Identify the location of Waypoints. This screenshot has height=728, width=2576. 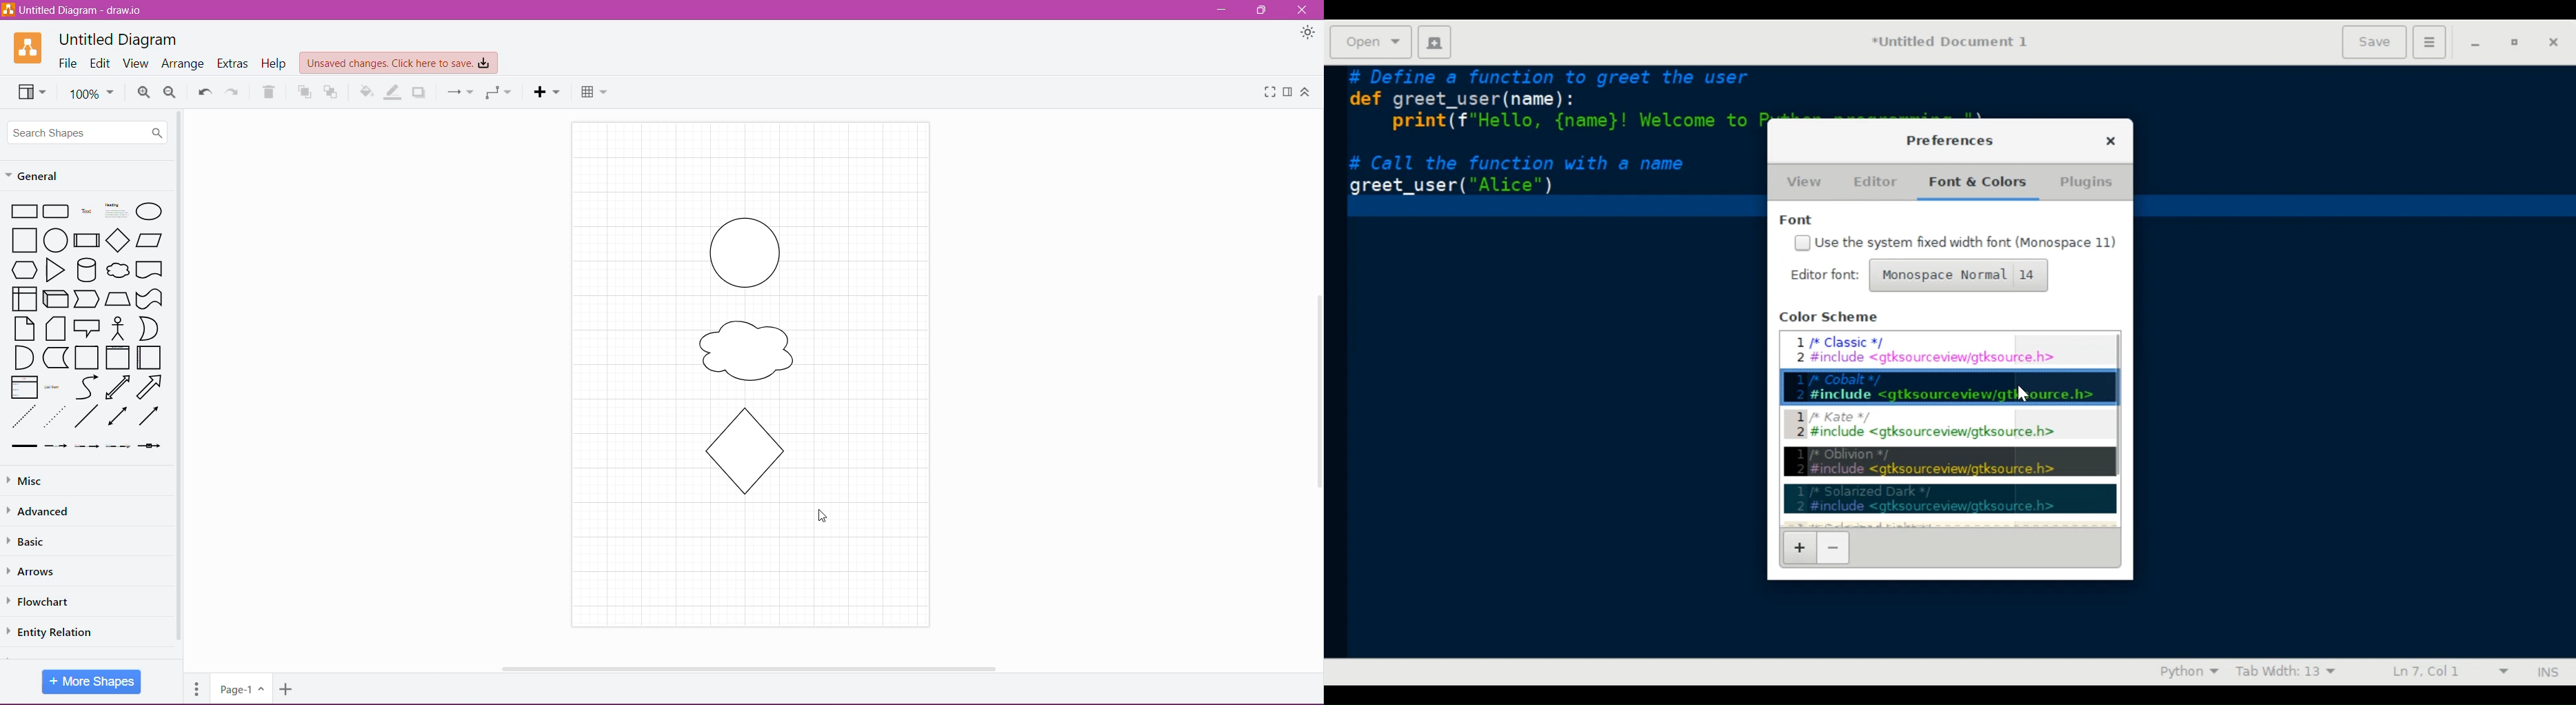
(497, 92).